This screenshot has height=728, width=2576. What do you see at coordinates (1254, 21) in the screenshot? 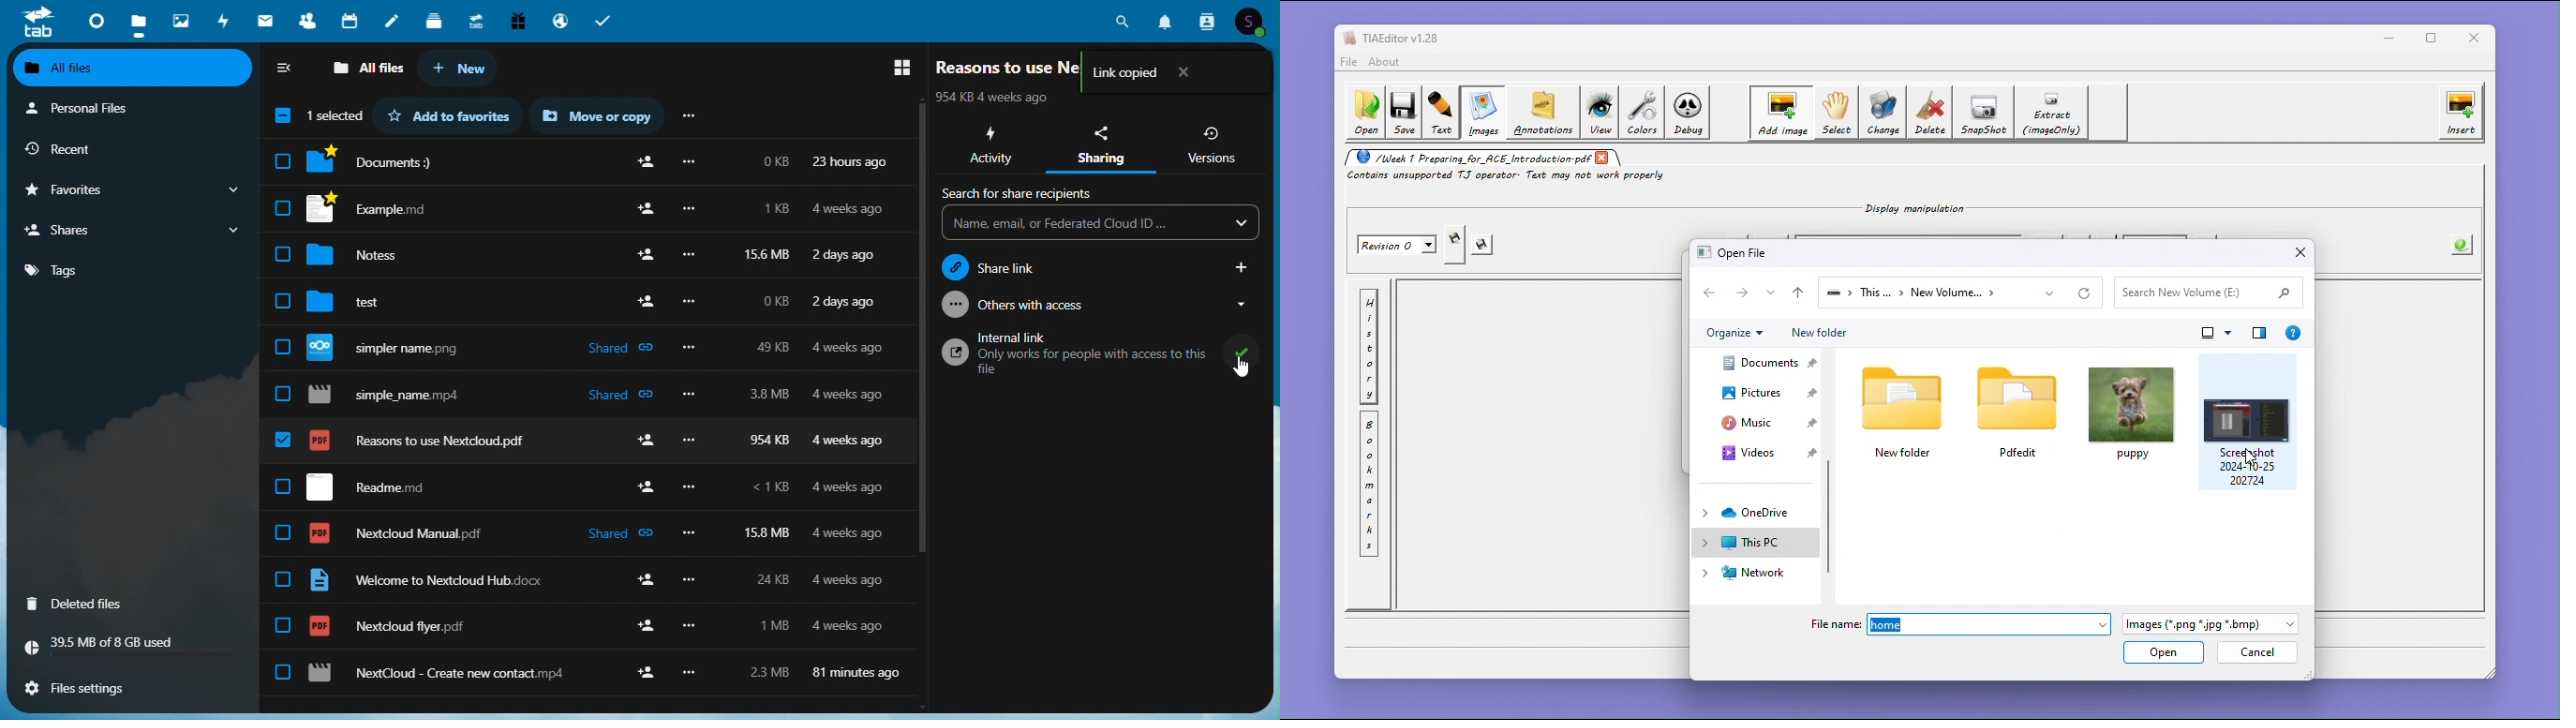
I see `account icon` at bounding box center [1254, 21].